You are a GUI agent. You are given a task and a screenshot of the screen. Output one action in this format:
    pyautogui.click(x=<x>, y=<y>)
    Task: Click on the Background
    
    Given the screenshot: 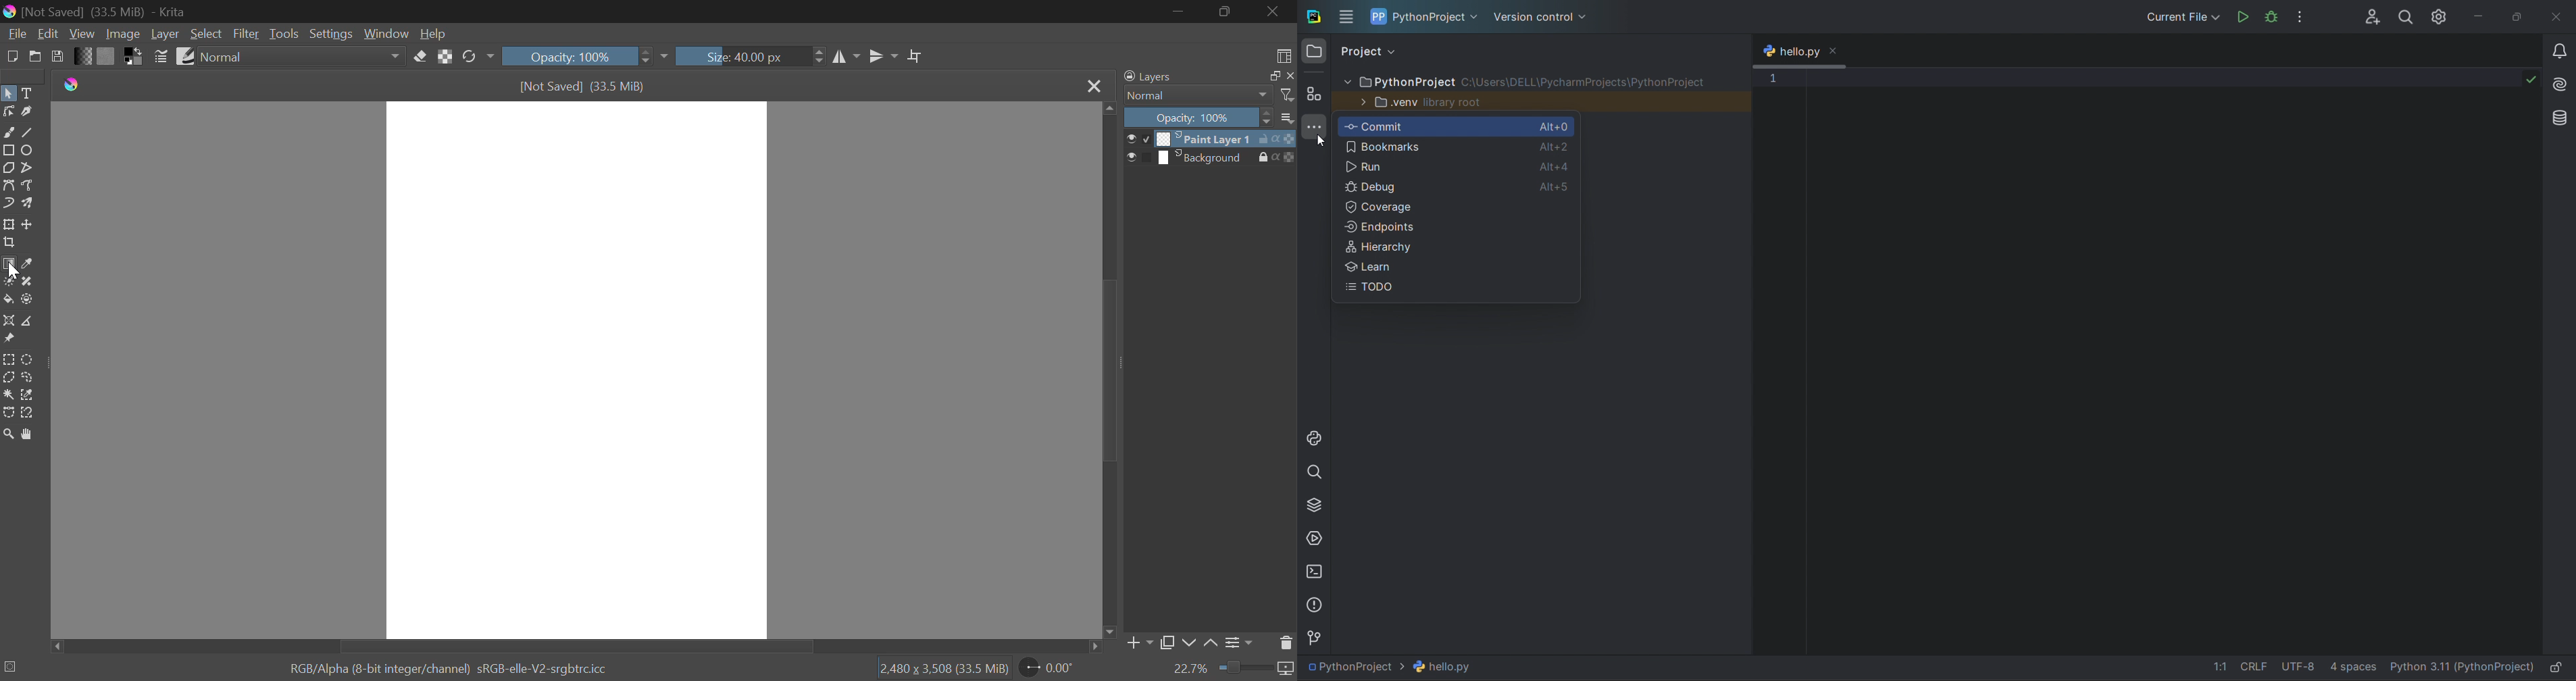 What is the action you would take?
    pyautogui.click(x=1207, y=157)
    